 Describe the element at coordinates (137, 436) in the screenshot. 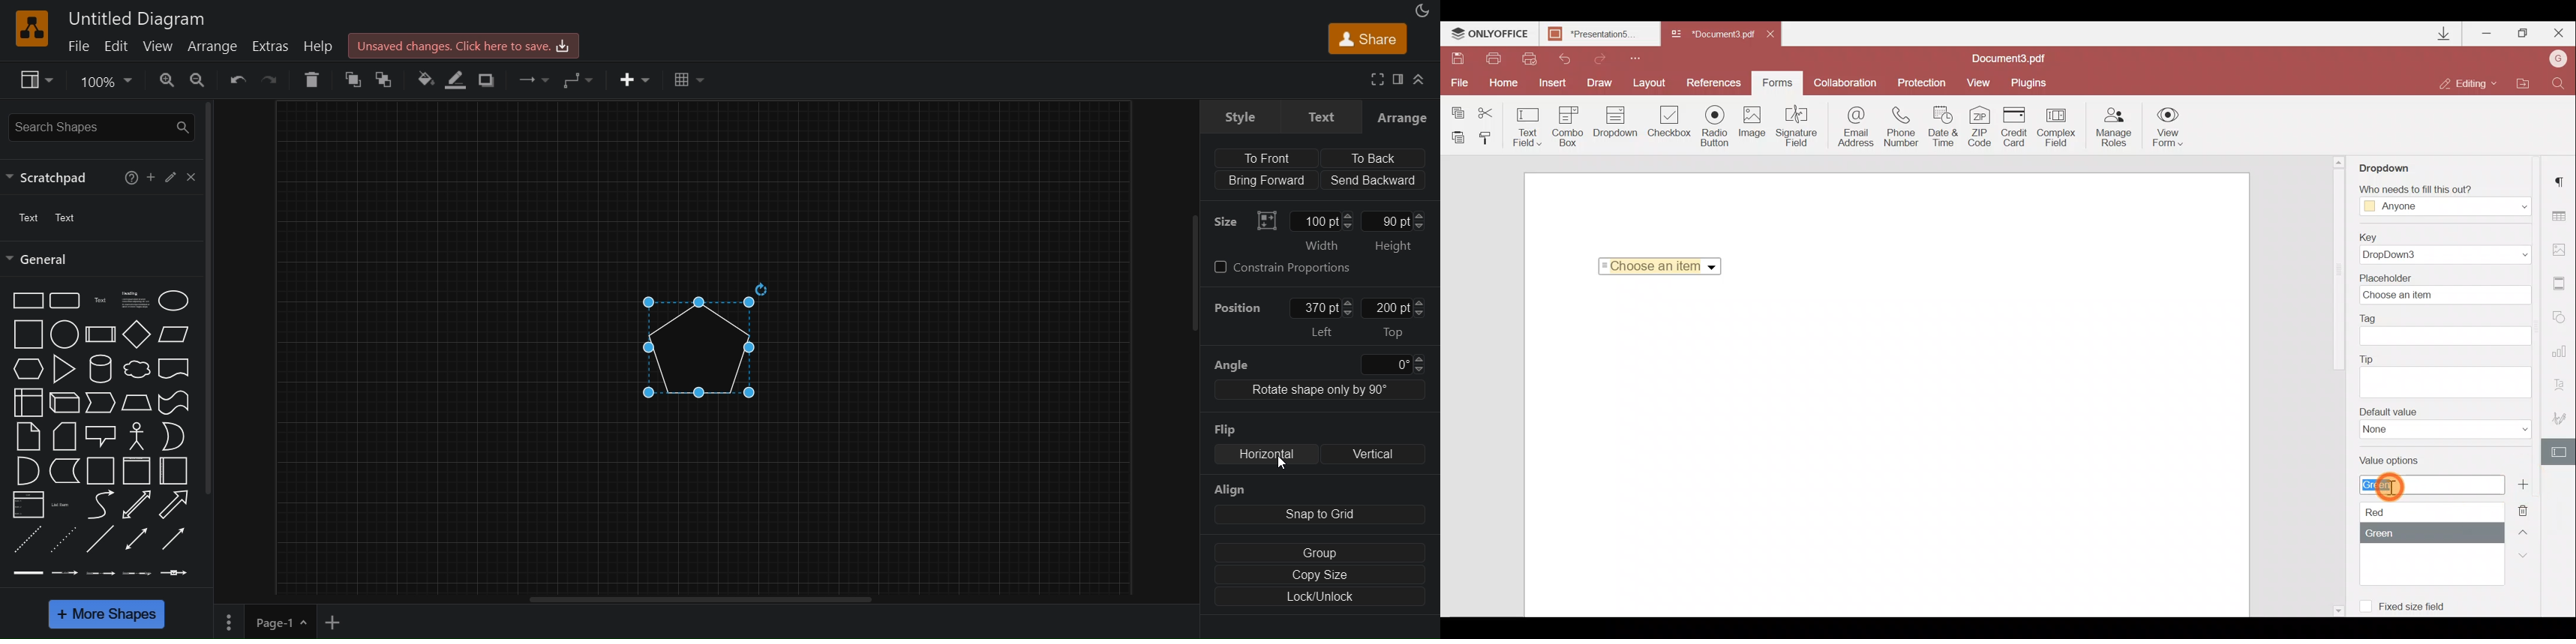

I see `Actor` at that location.